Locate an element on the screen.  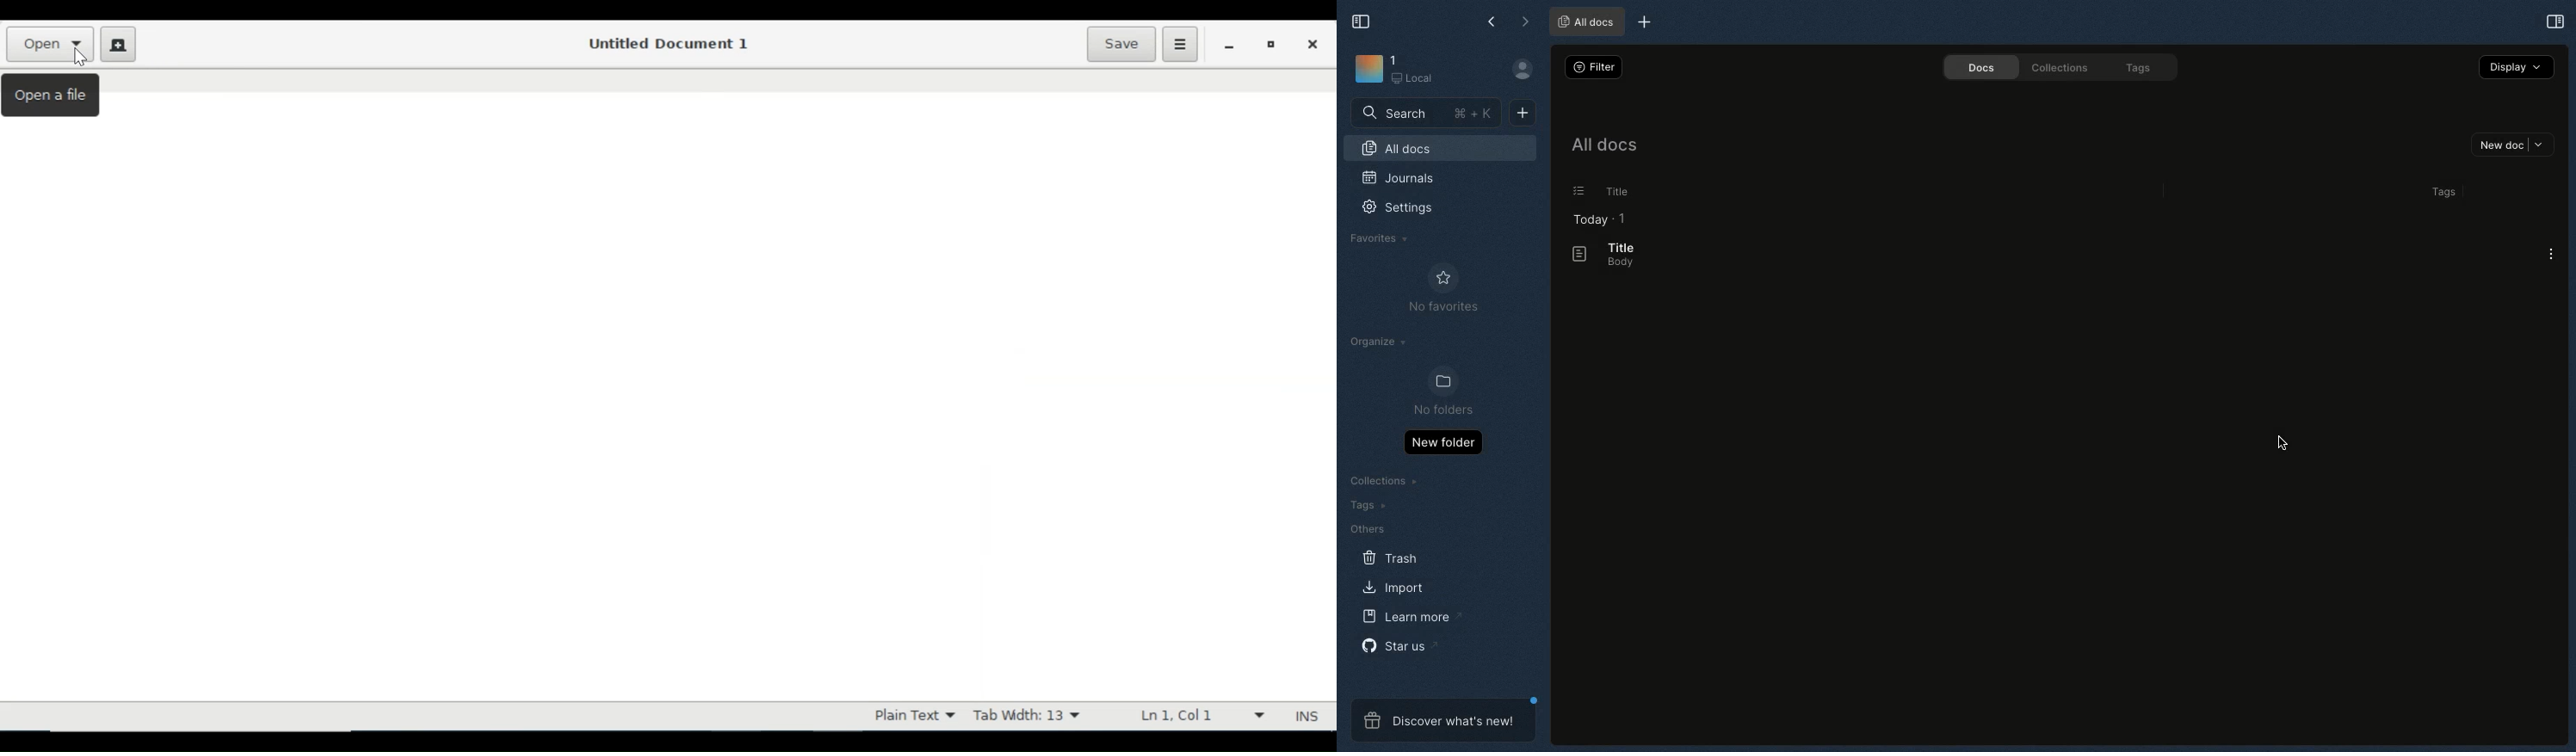
Learn more is located at coordinates (1412, 617).